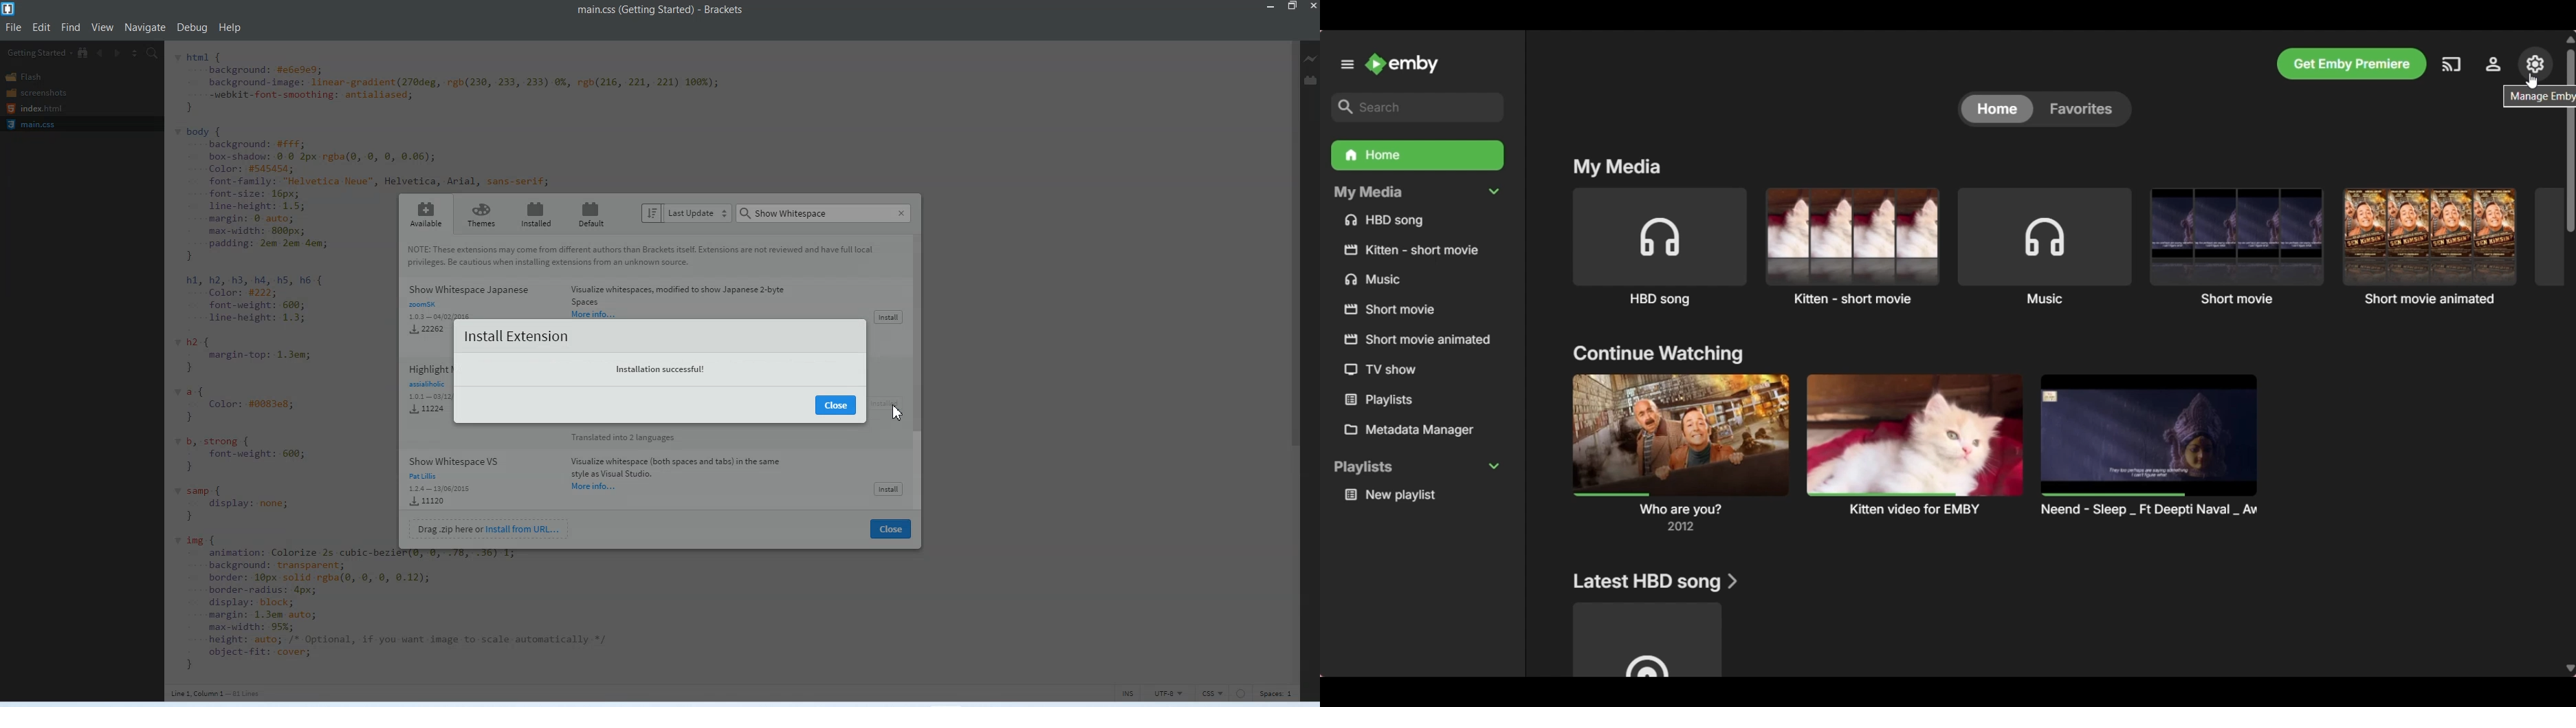 The width and height of the screenshot is (2576, 728). Describe the element at coordinates (1311, 58) in the screenshot. I see `Live Preview` at that location.